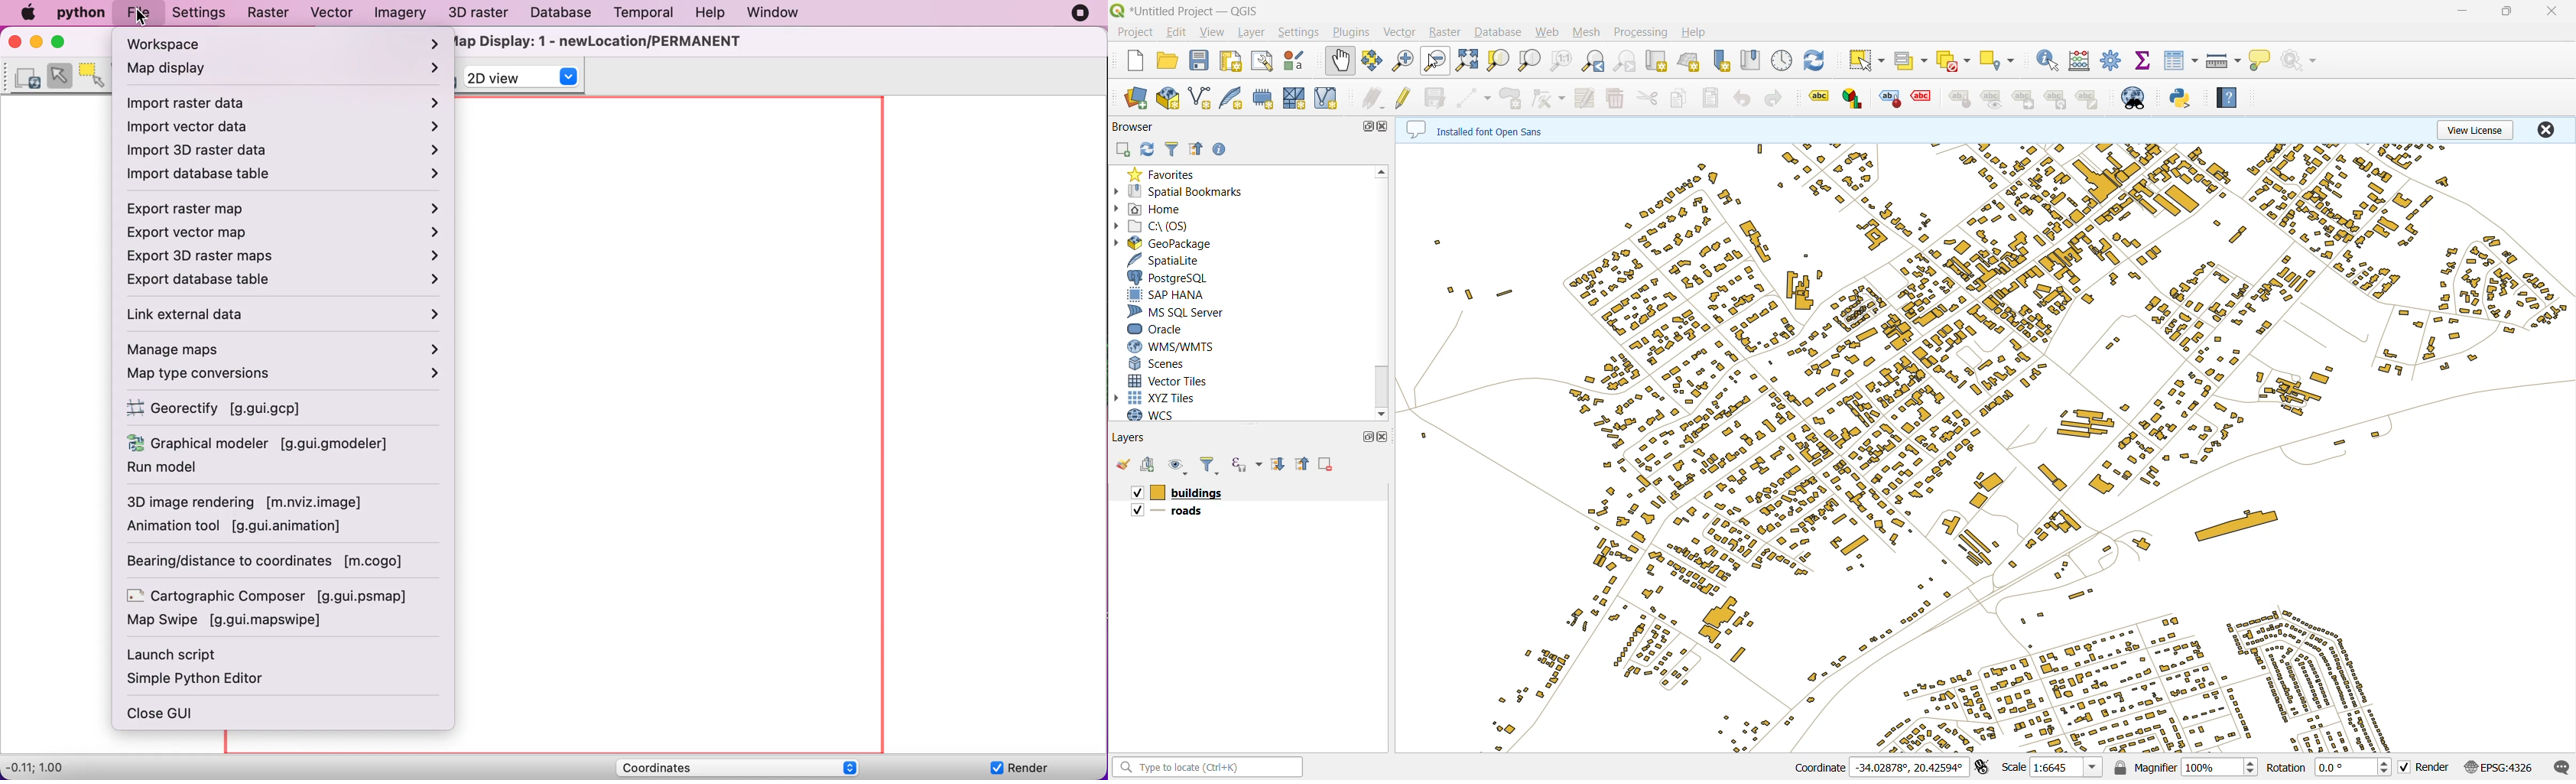 The width and height of the screenshot is (2576, 784). What do you see at coordinates (1372, 97) in the screenshot?
I see `edits` at bounding box center [1372, 97].